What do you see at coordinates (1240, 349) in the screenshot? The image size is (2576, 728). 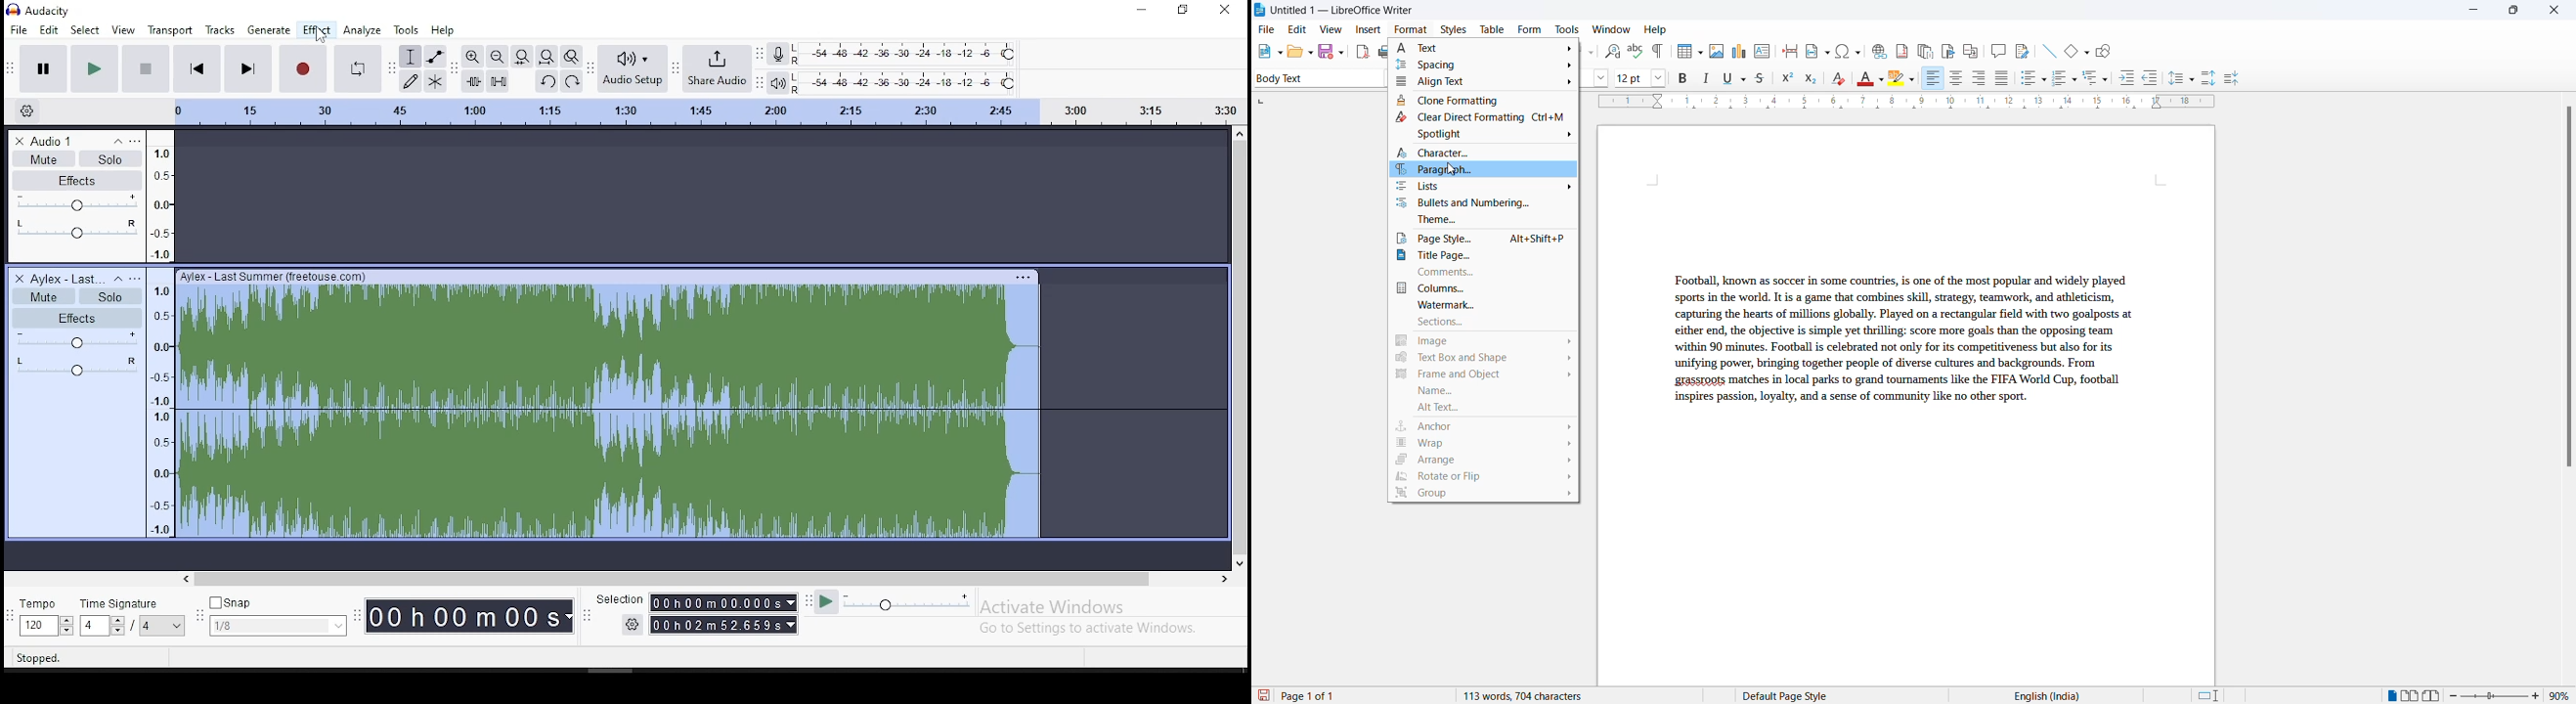 I see `scroll bar` at bounding box center [1240, 349].